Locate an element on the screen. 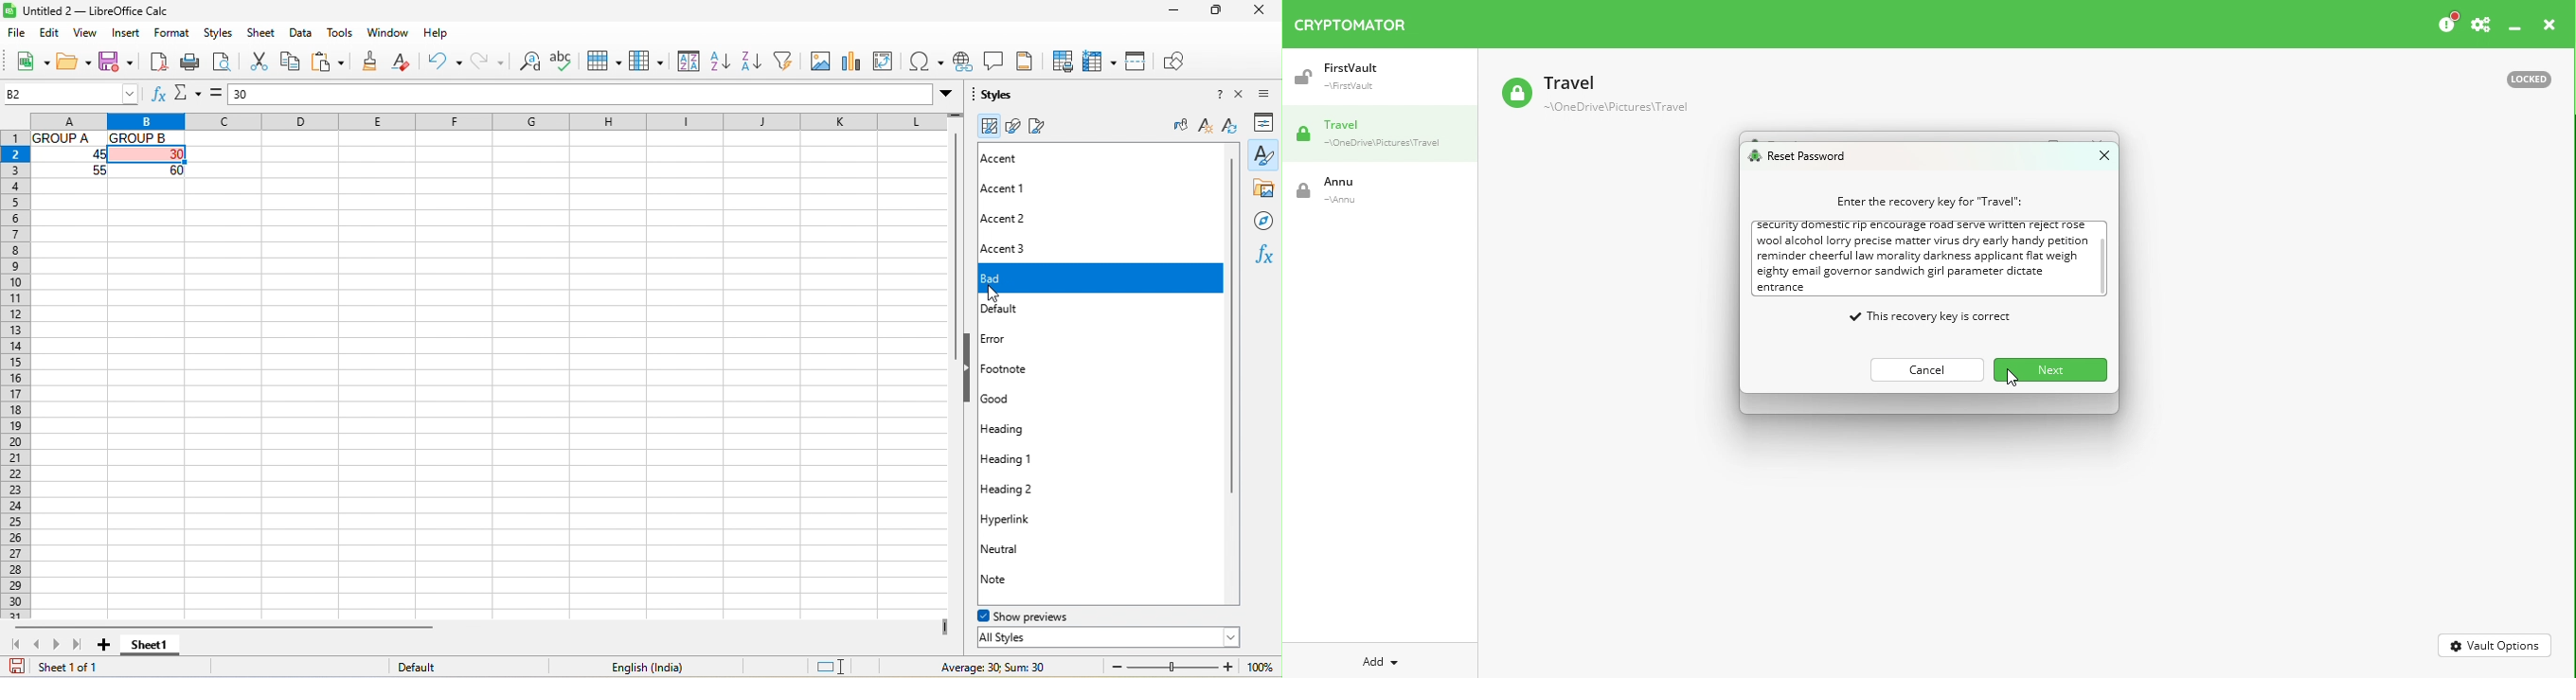 The height and width of the screenshot is (700, 2576). page style is located at coordinates (1045, 126).